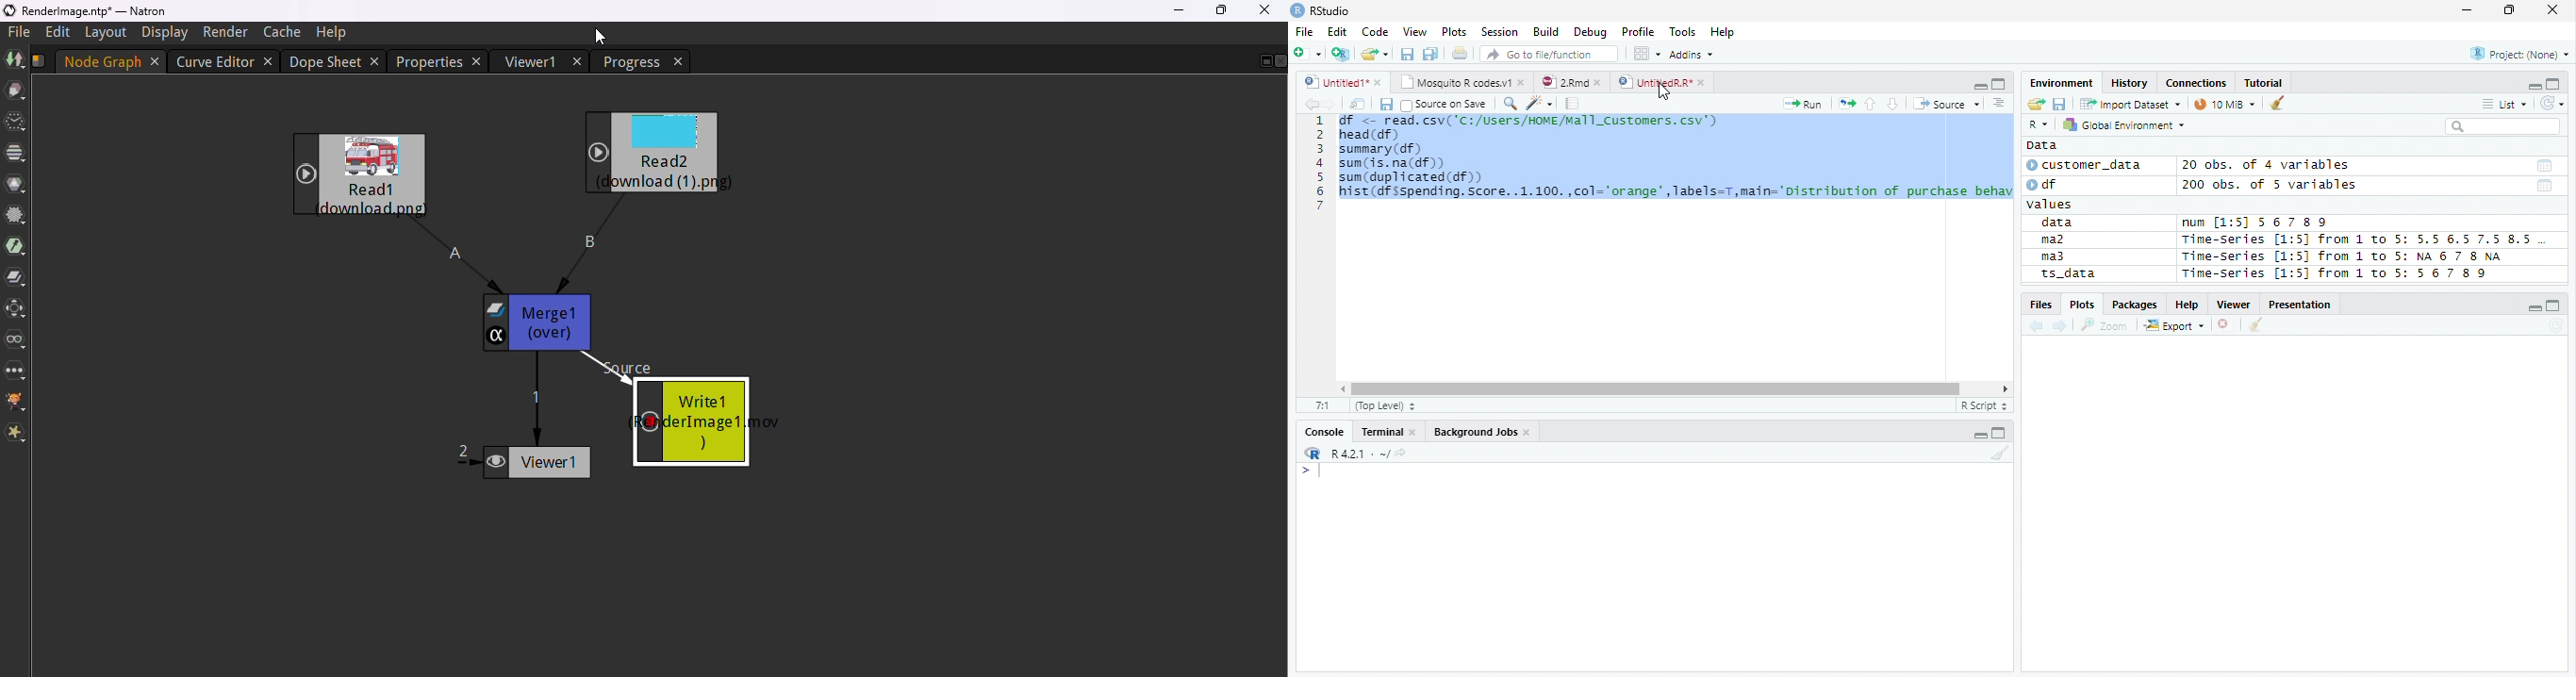 Image resolution: width=2576 pixels, height=700 pixels. I want to click on Down, so click(1892, 105).